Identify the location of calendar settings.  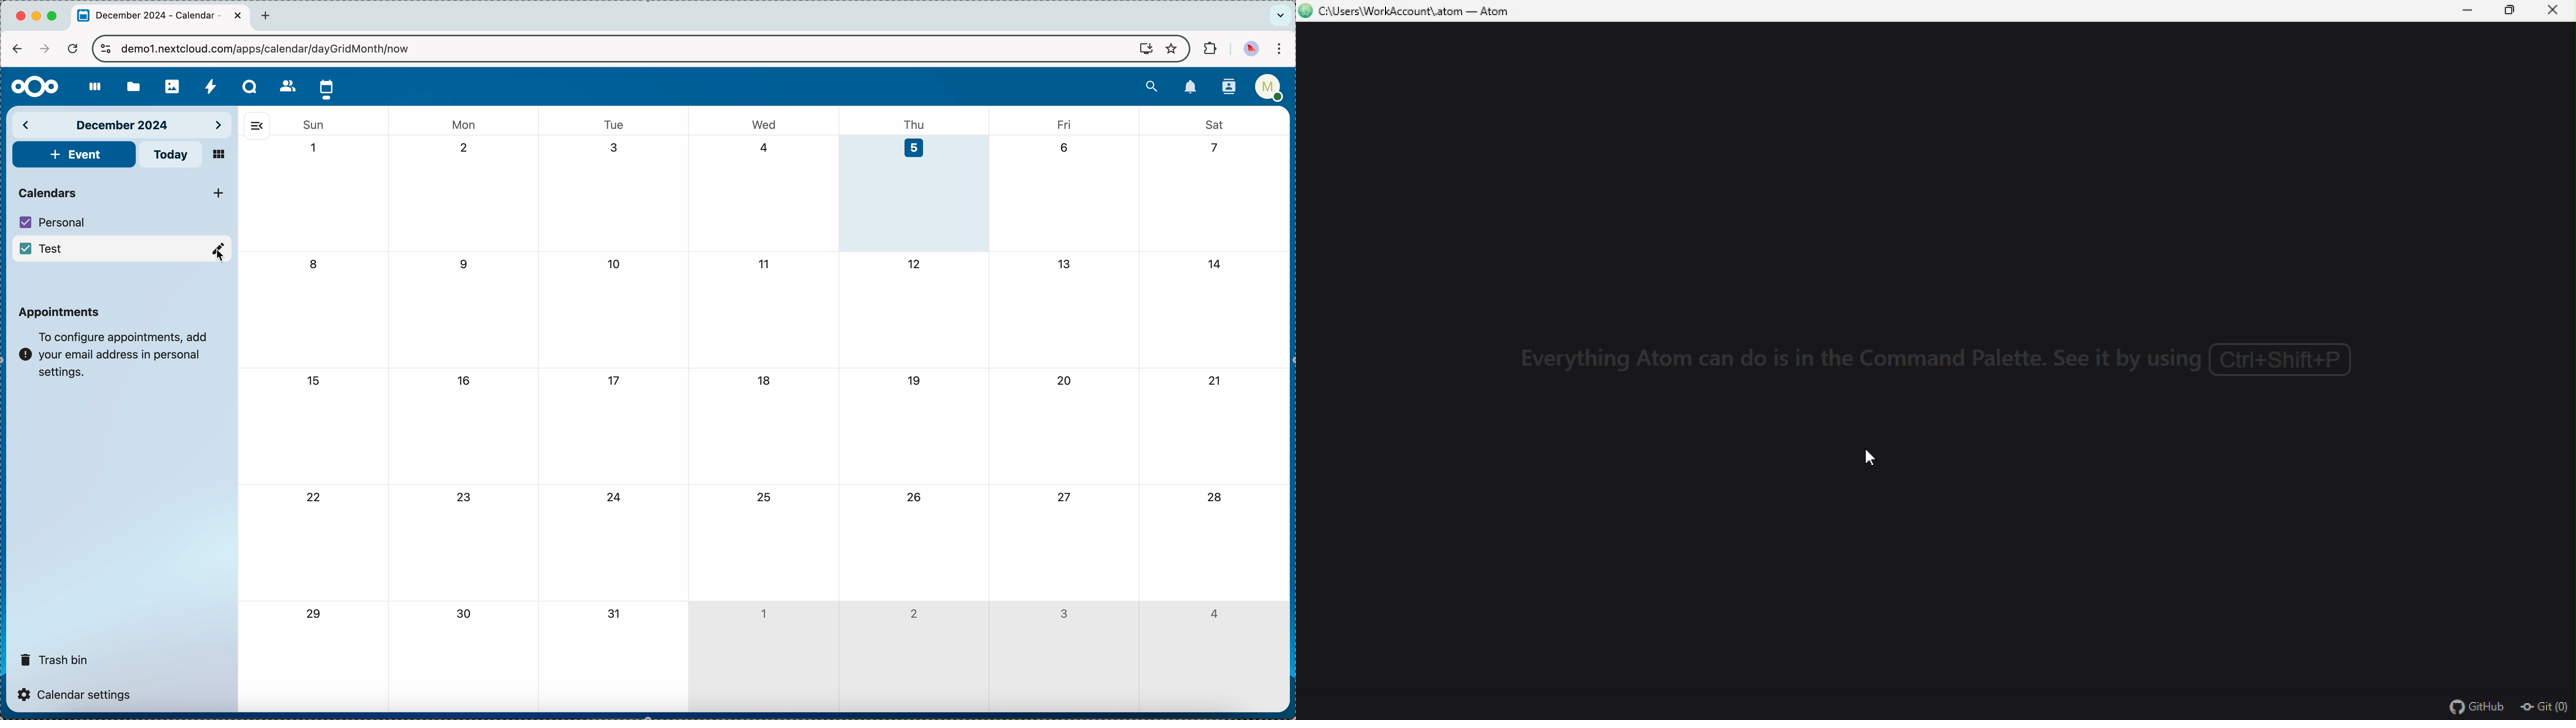
(78, 694).